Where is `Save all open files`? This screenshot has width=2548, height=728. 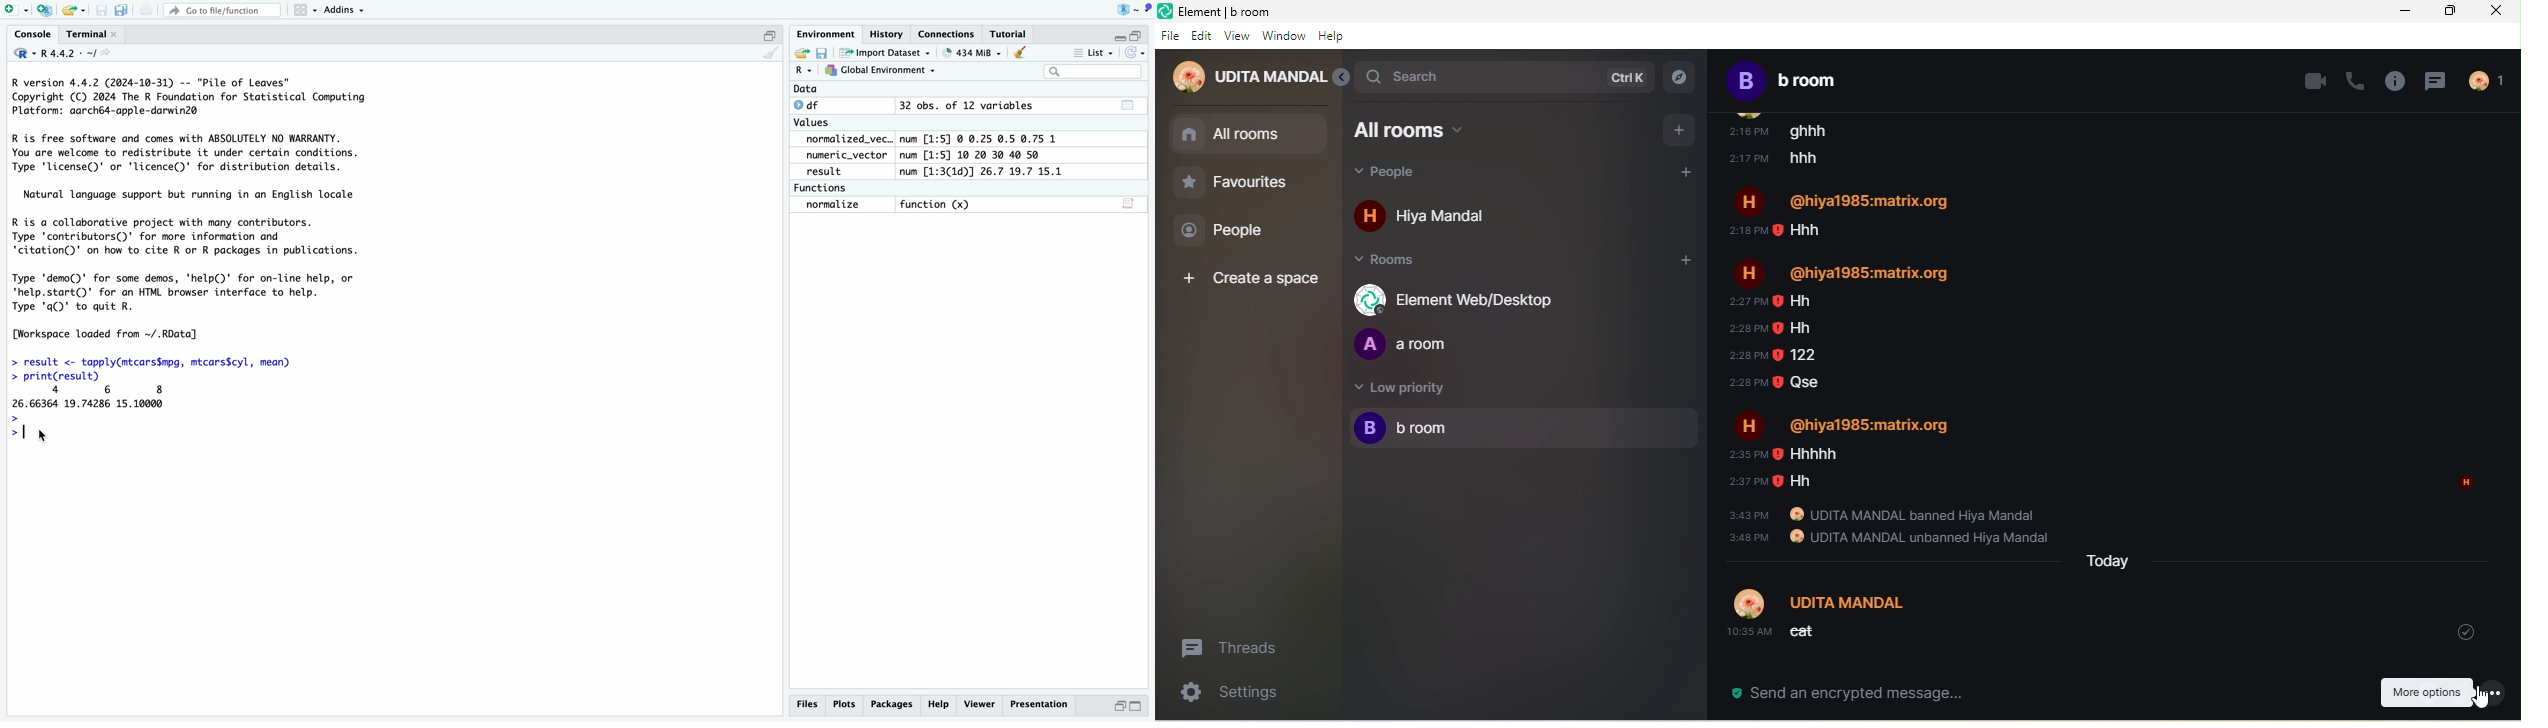
Save all open files is located at coordinates (121, 10).